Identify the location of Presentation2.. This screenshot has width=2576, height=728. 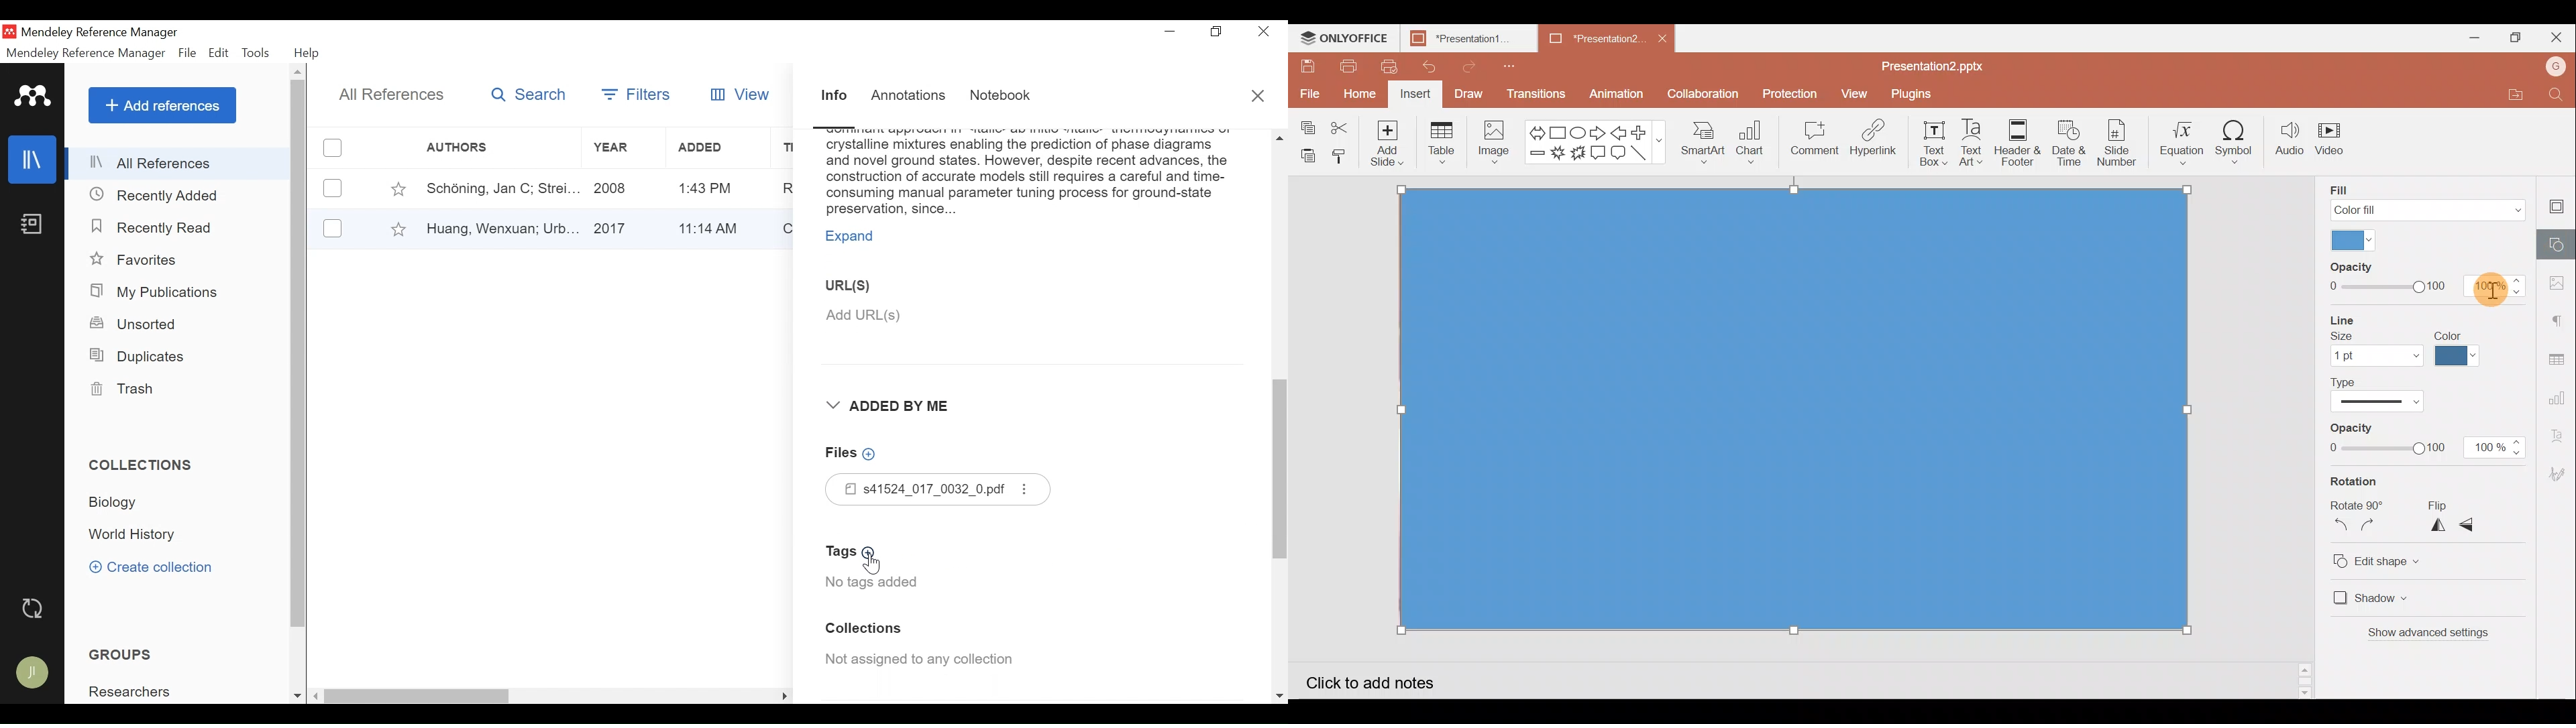
(1586, 39).